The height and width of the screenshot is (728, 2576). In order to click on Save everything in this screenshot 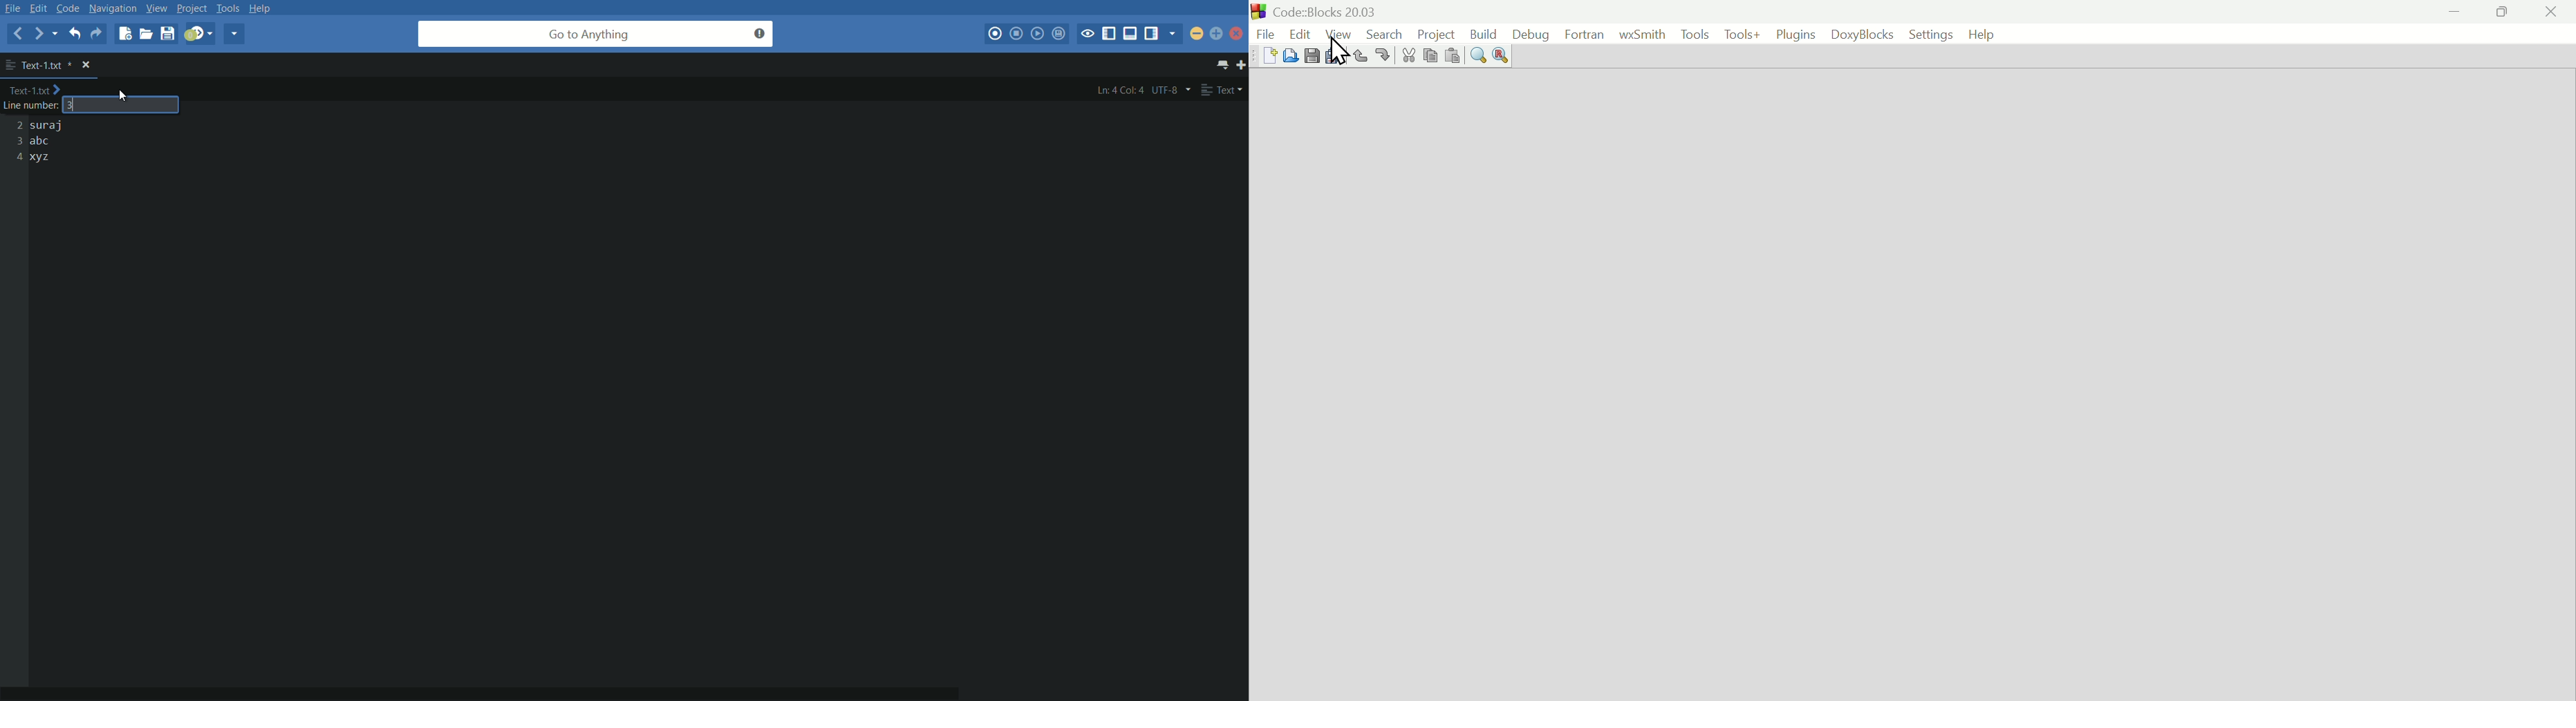, I will do `click(1336, 57)`.